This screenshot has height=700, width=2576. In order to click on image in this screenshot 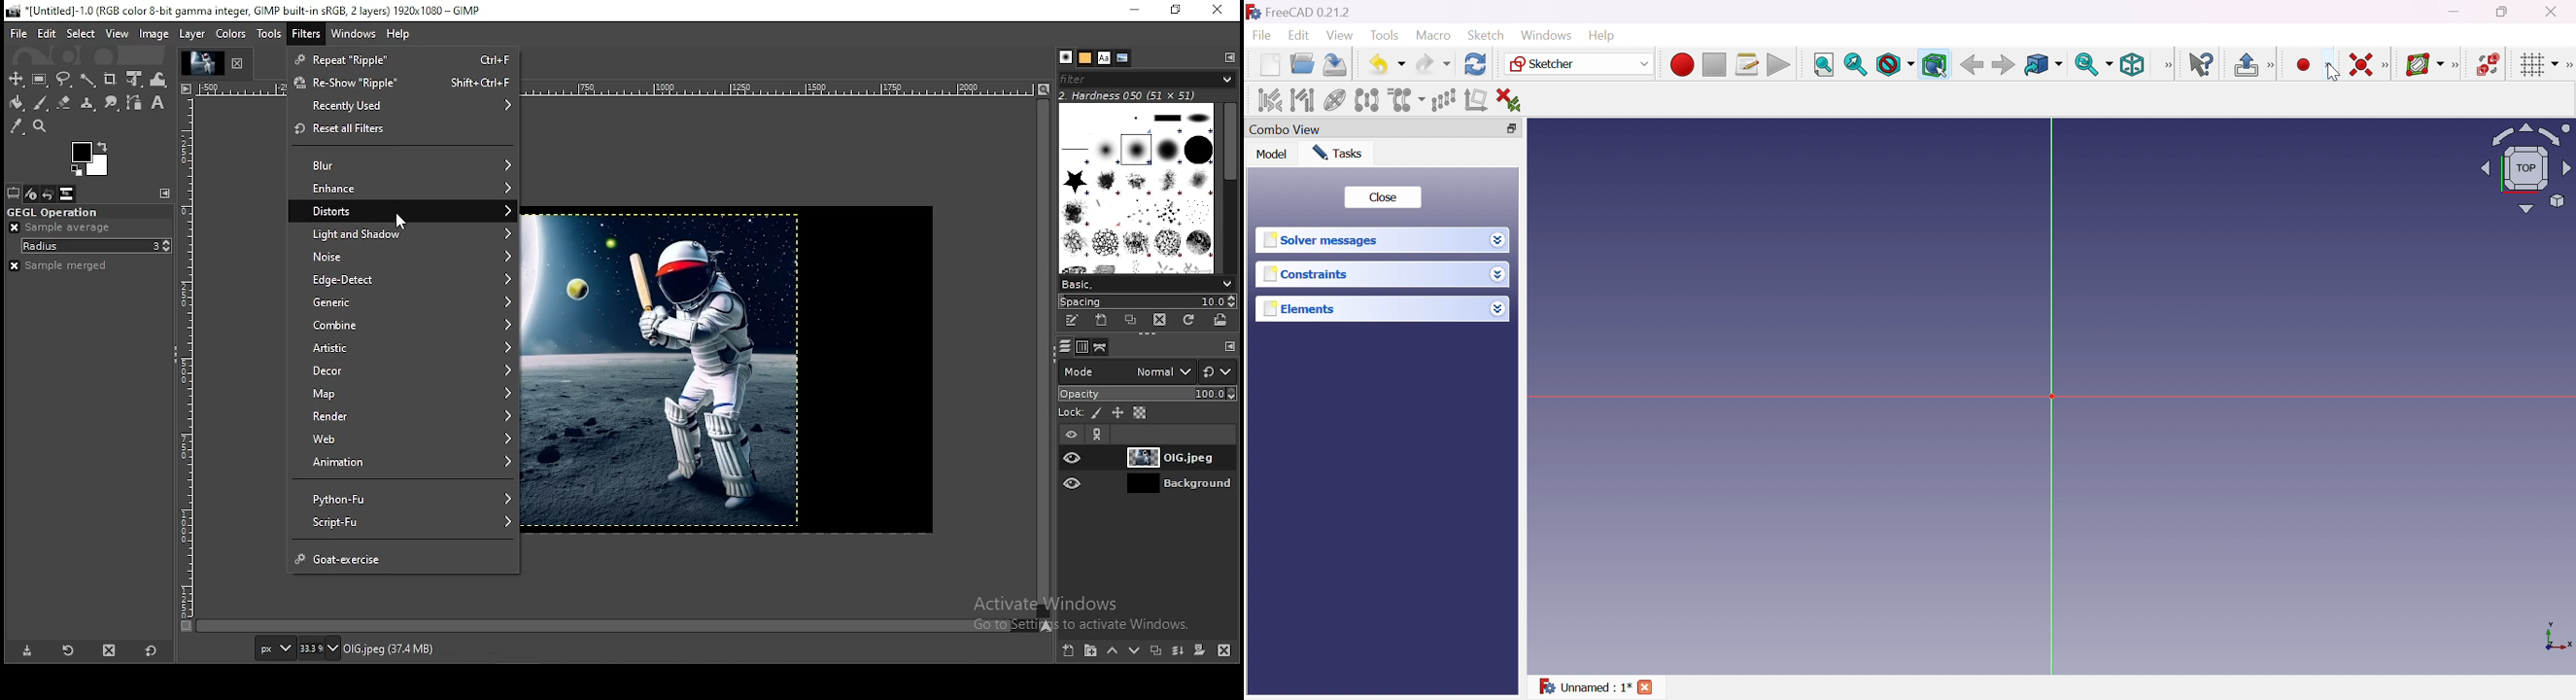, I will do `click(660, 371)`.